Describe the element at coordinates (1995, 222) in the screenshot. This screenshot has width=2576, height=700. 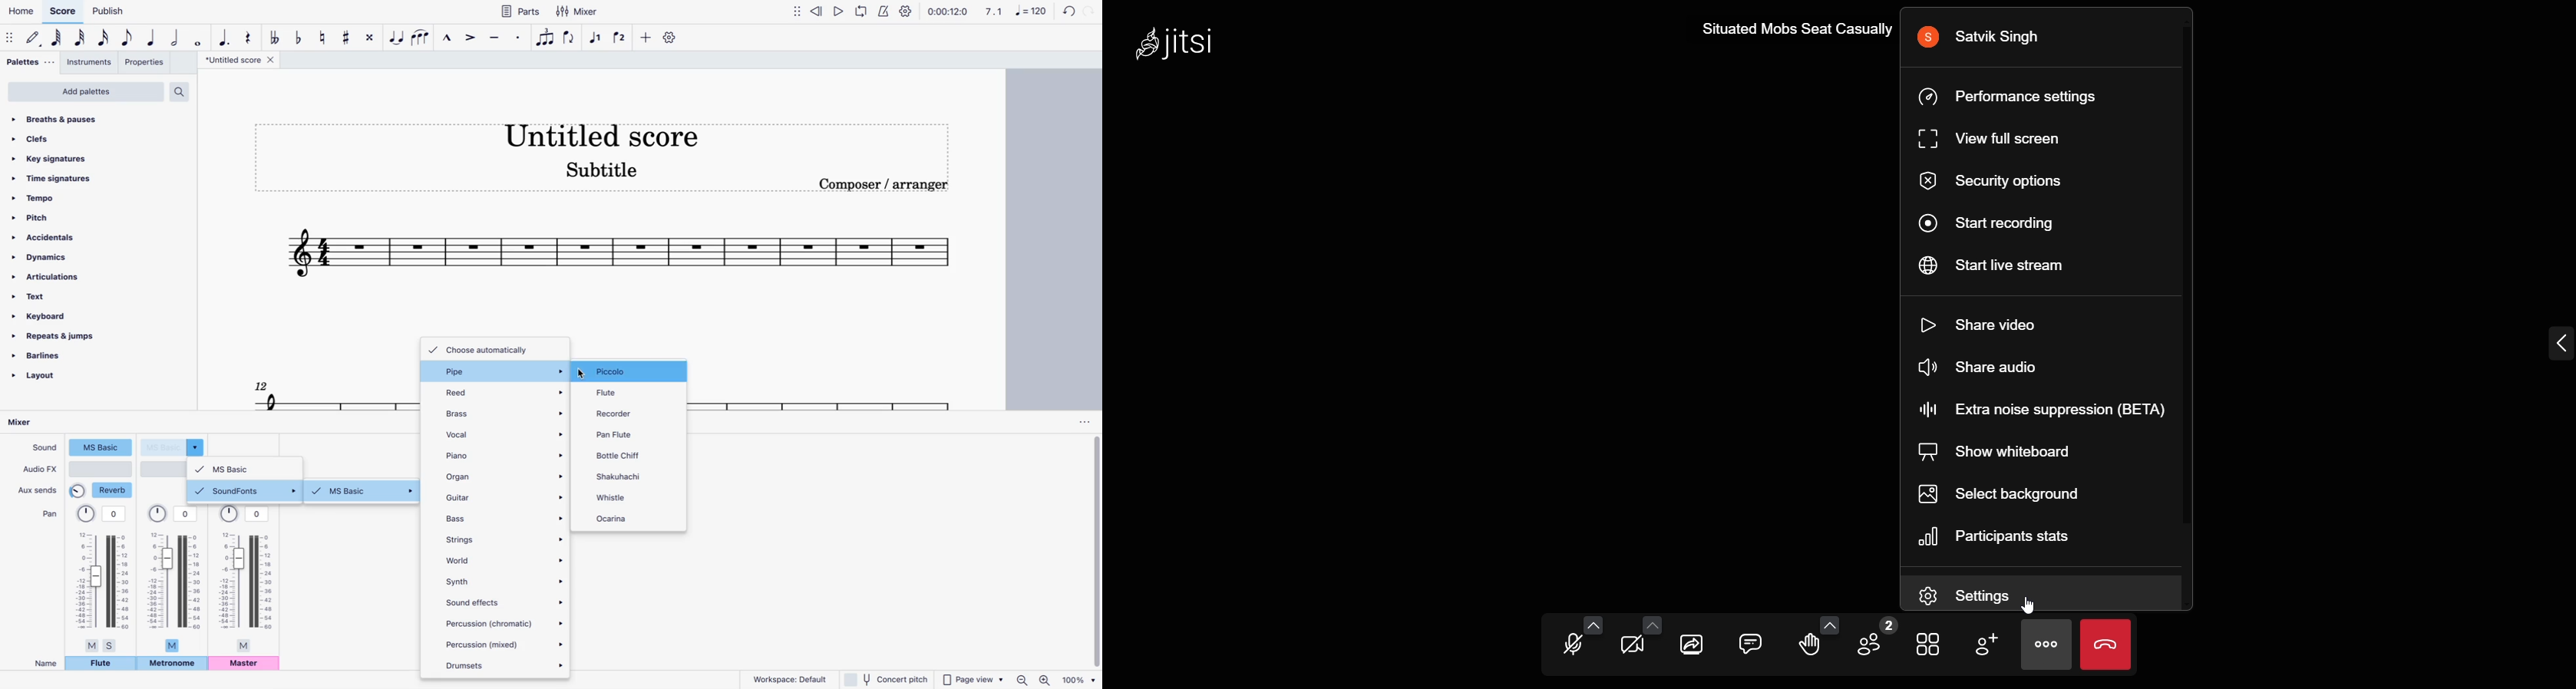
I see `start recording` at that location.